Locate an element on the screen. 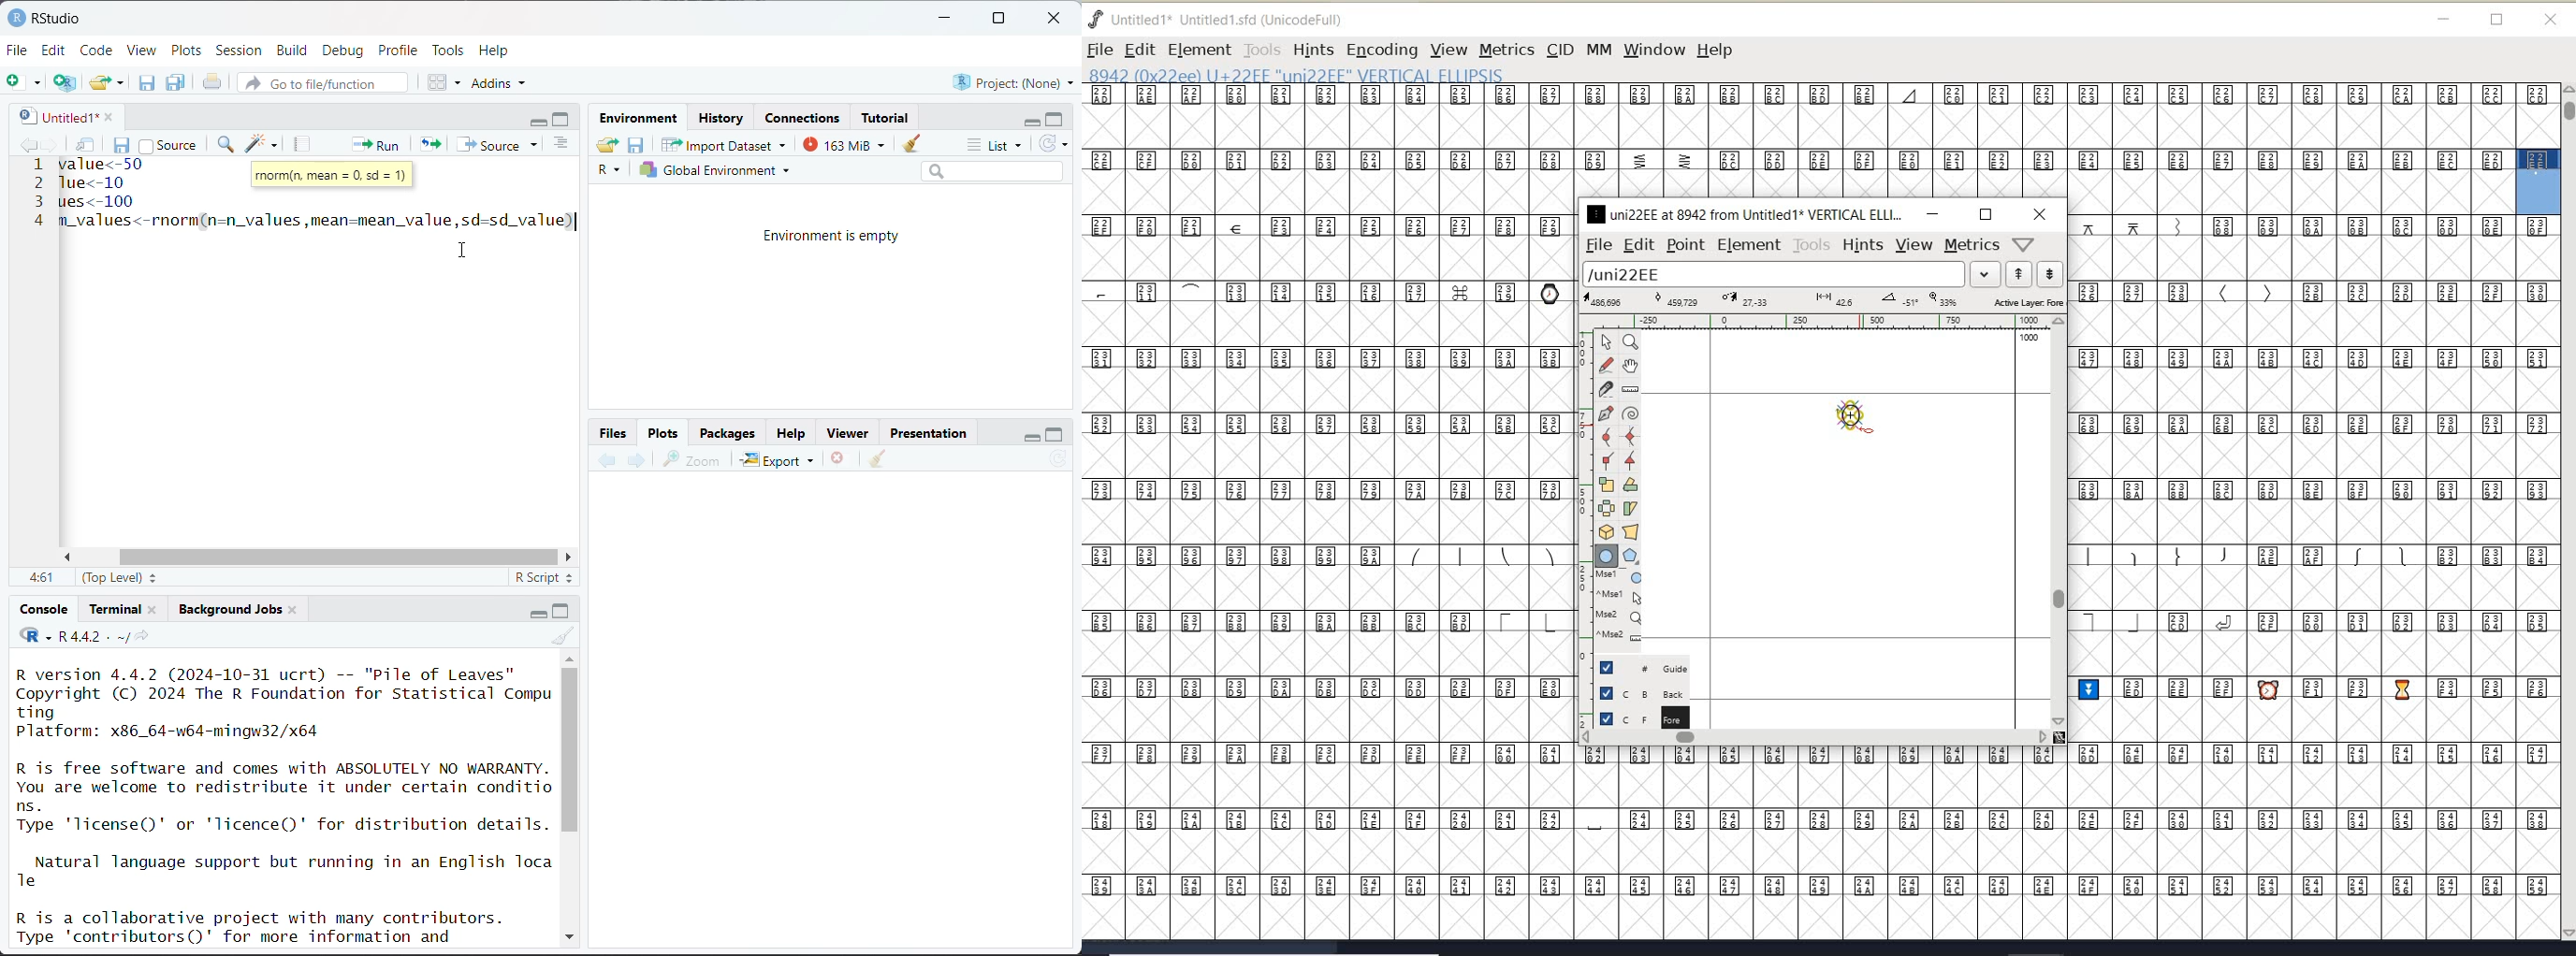 This screenshot has width=2576, height=980. pointer is located at coordinates (1607, 342).